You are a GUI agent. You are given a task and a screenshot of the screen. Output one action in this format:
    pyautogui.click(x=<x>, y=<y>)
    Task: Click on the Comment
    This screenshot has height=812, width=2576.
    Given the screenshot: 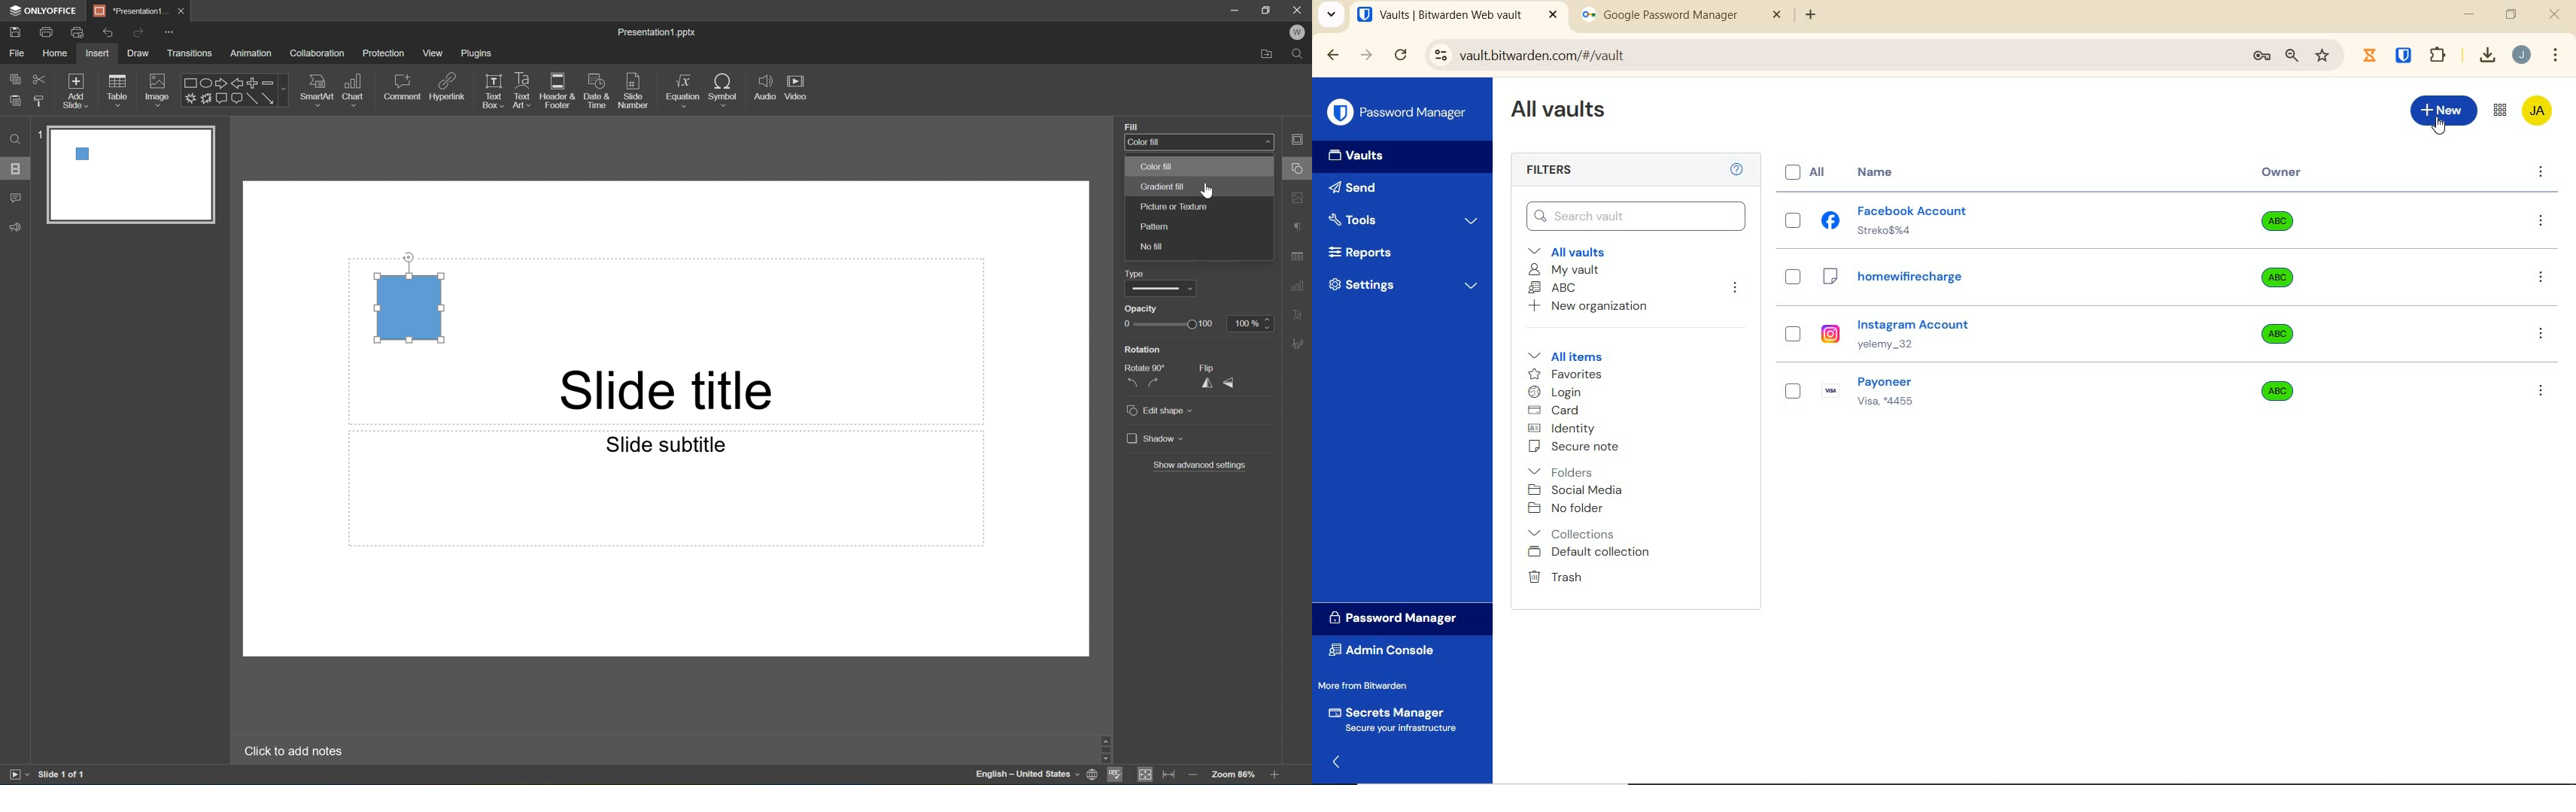 What is the action you would take?
    pyautogui.click(x=16, y=199)
    